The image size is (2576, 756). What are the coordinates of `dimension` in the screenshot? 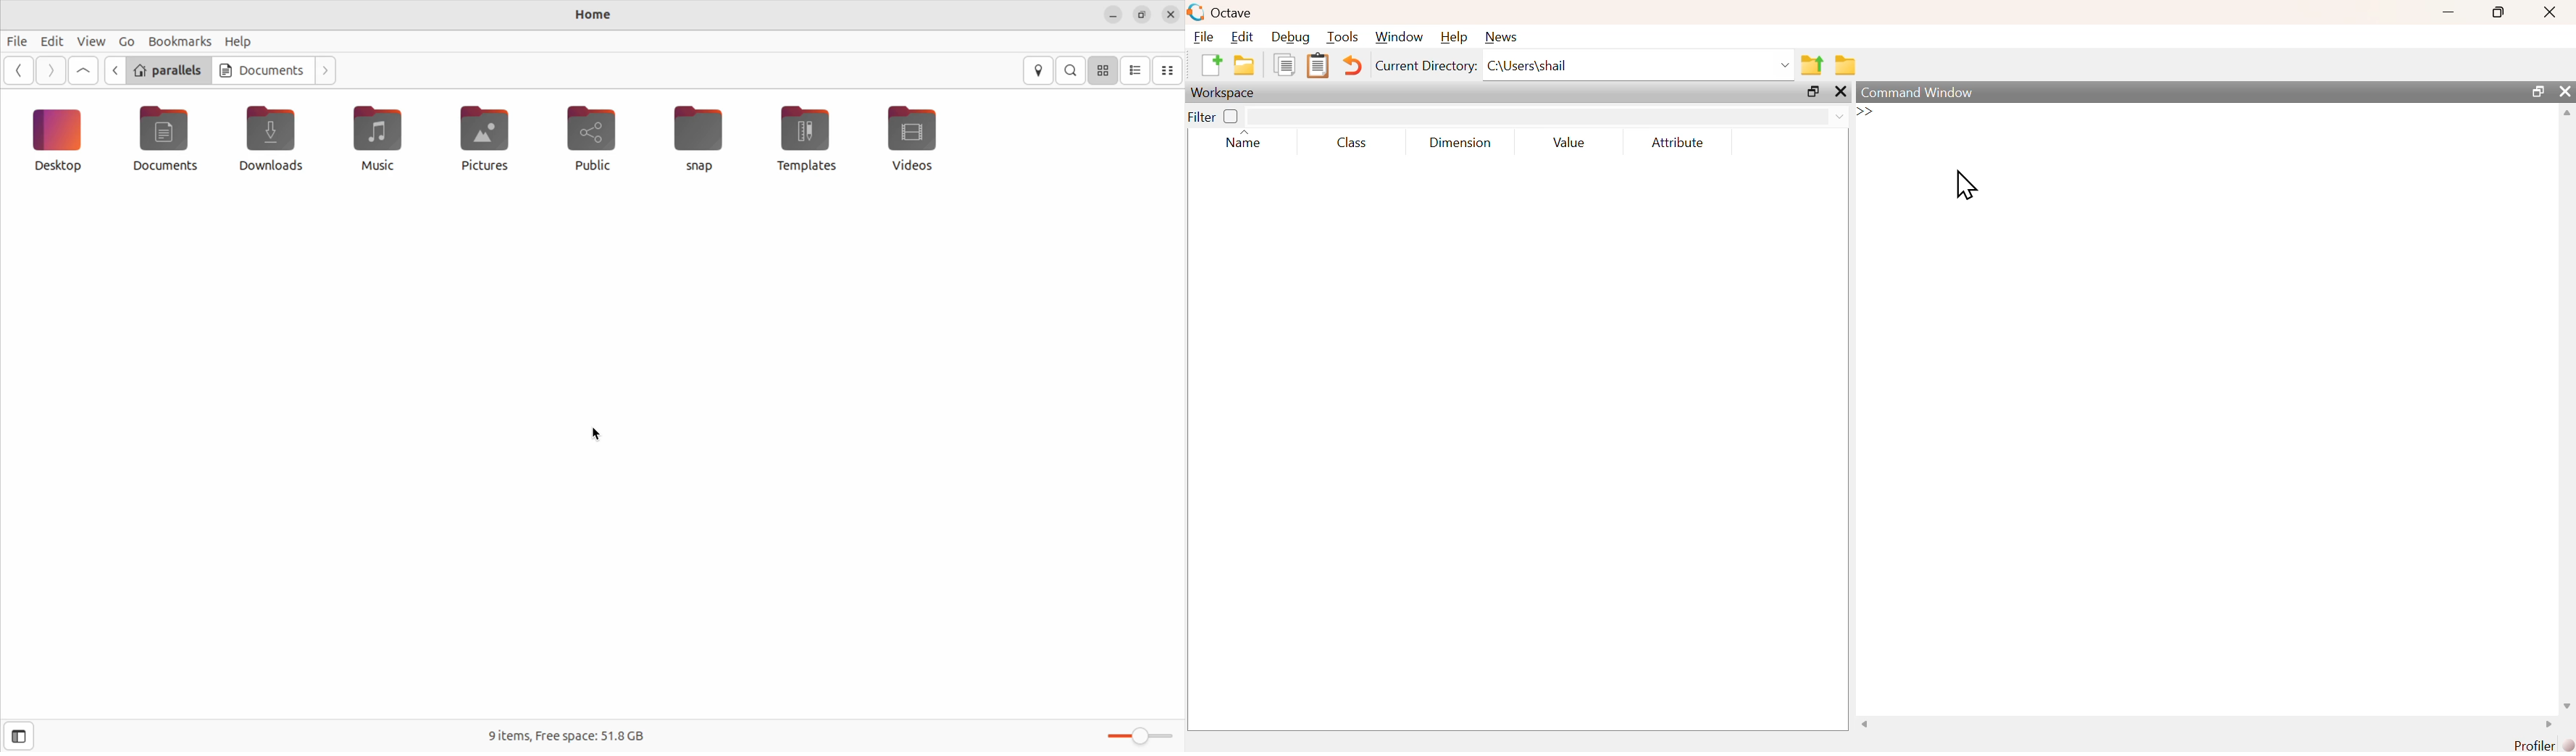 It's located at (1460, 145).